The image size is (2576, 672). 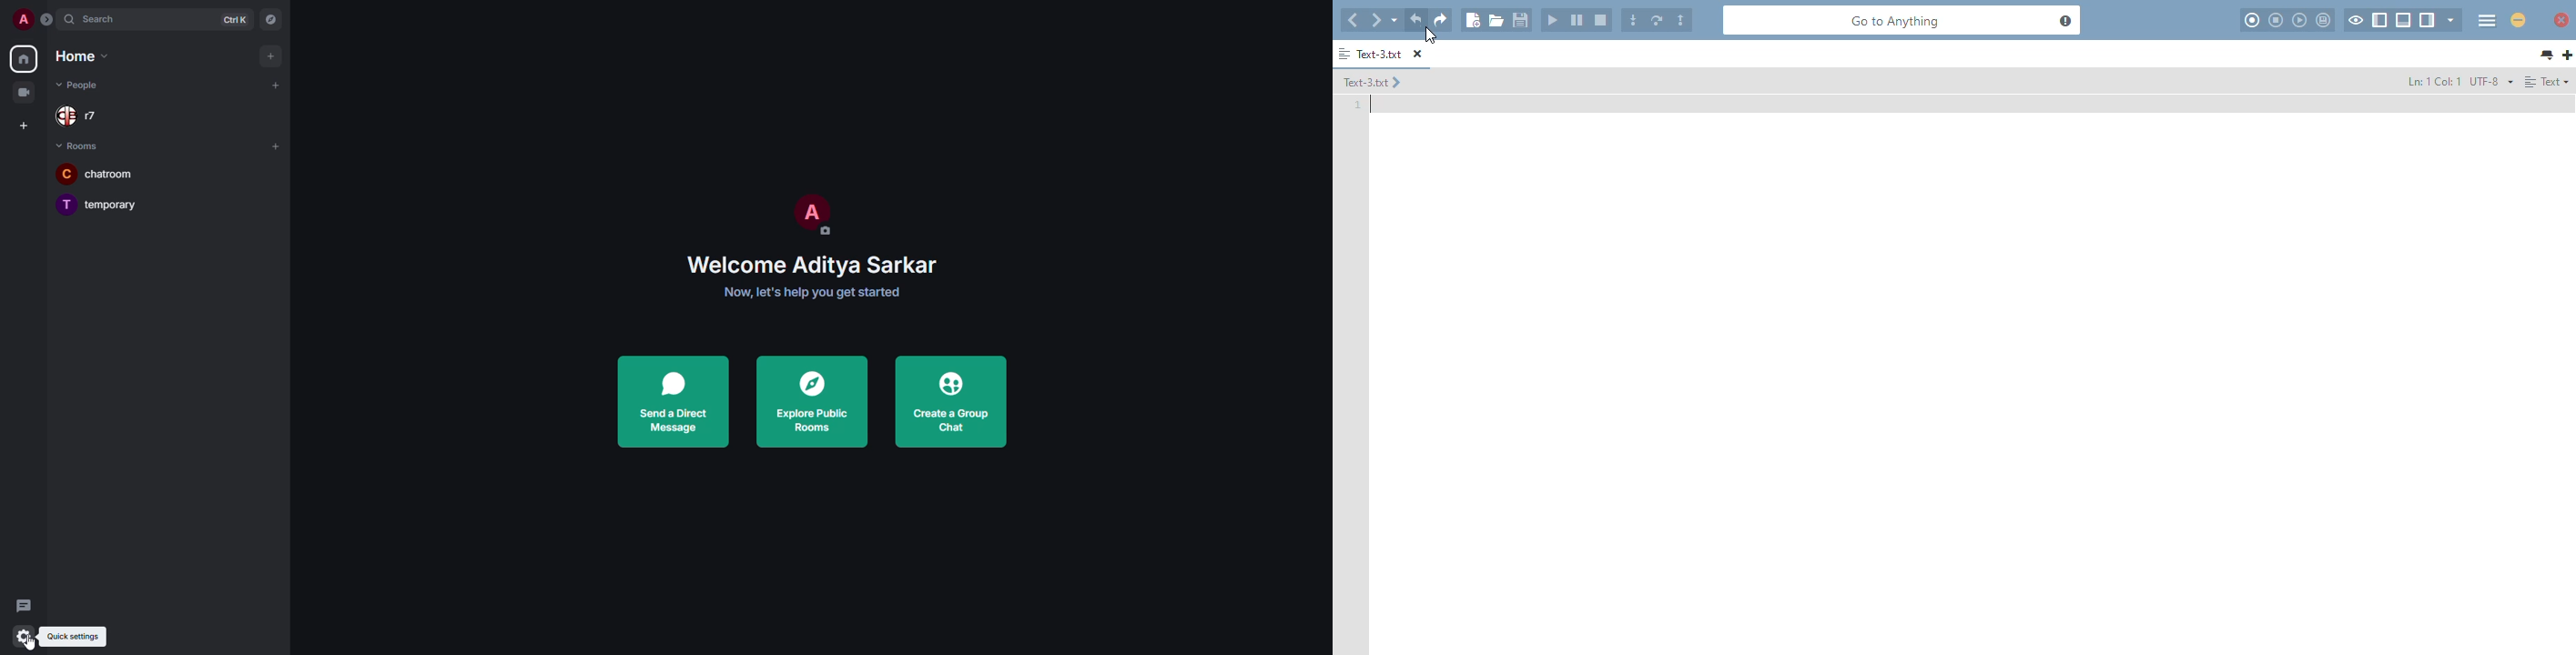 What do you see at coordinates (275, 85) in the screenshot?
I see `add` at bounding box center [275, 85].